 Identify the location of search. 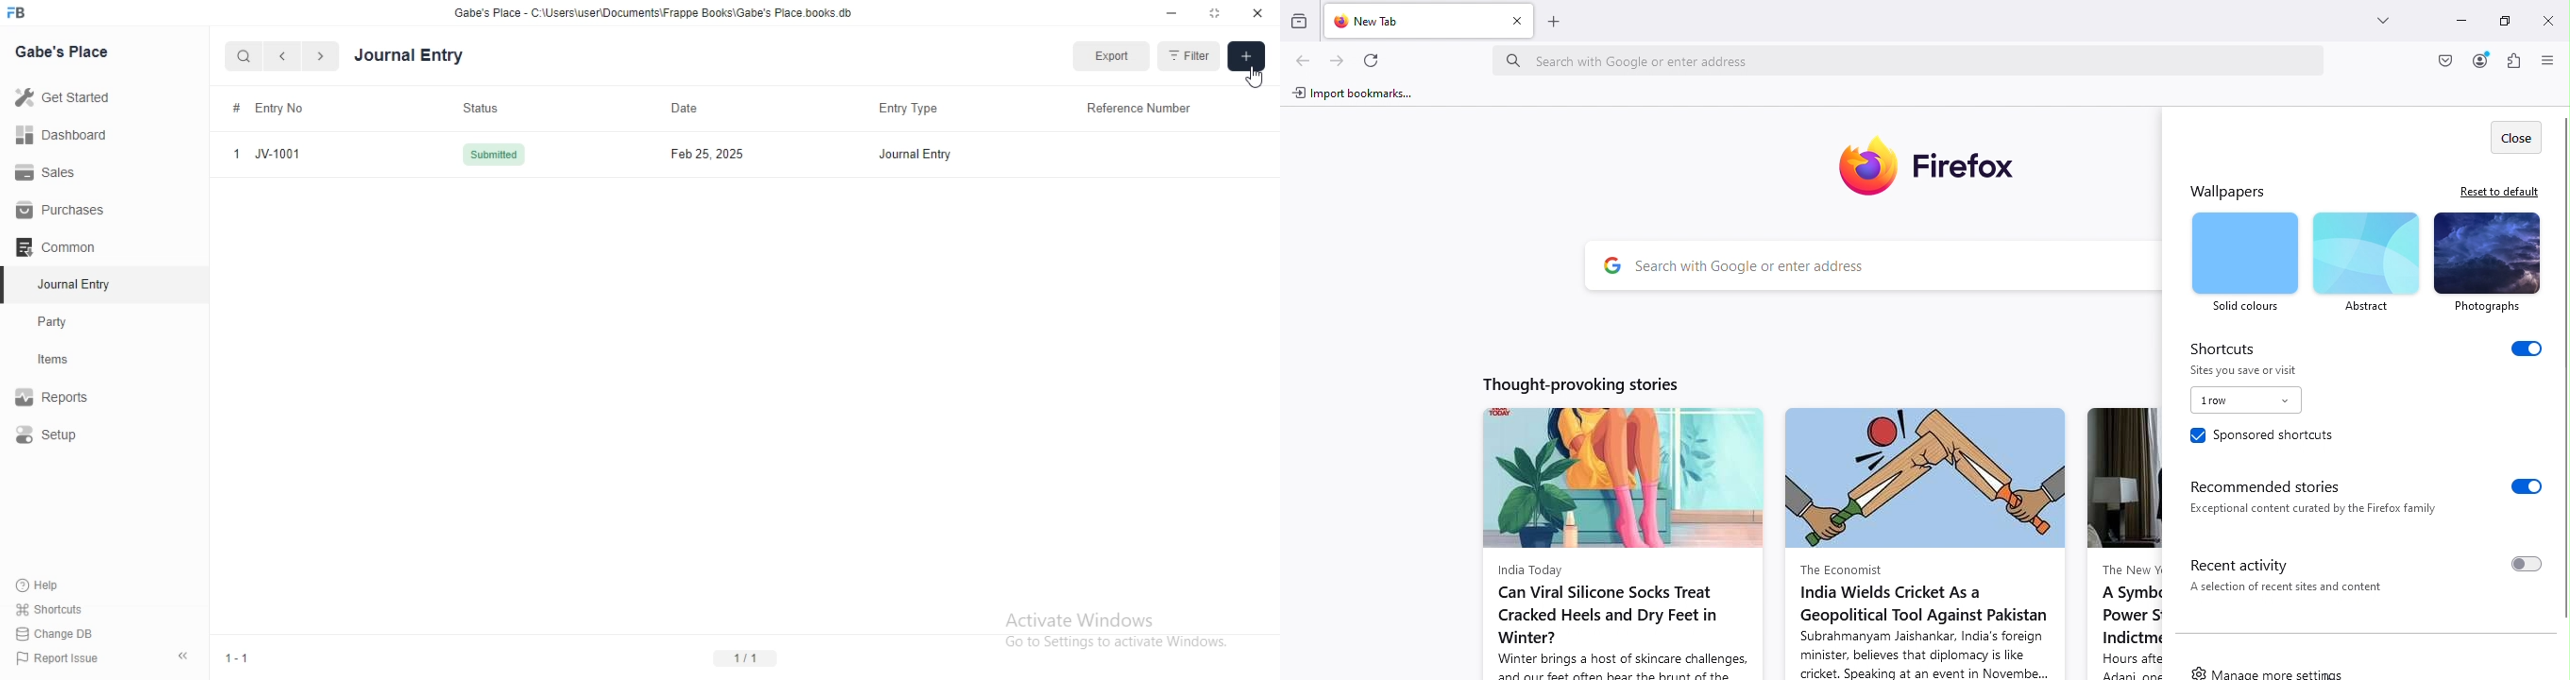
(244, 57).